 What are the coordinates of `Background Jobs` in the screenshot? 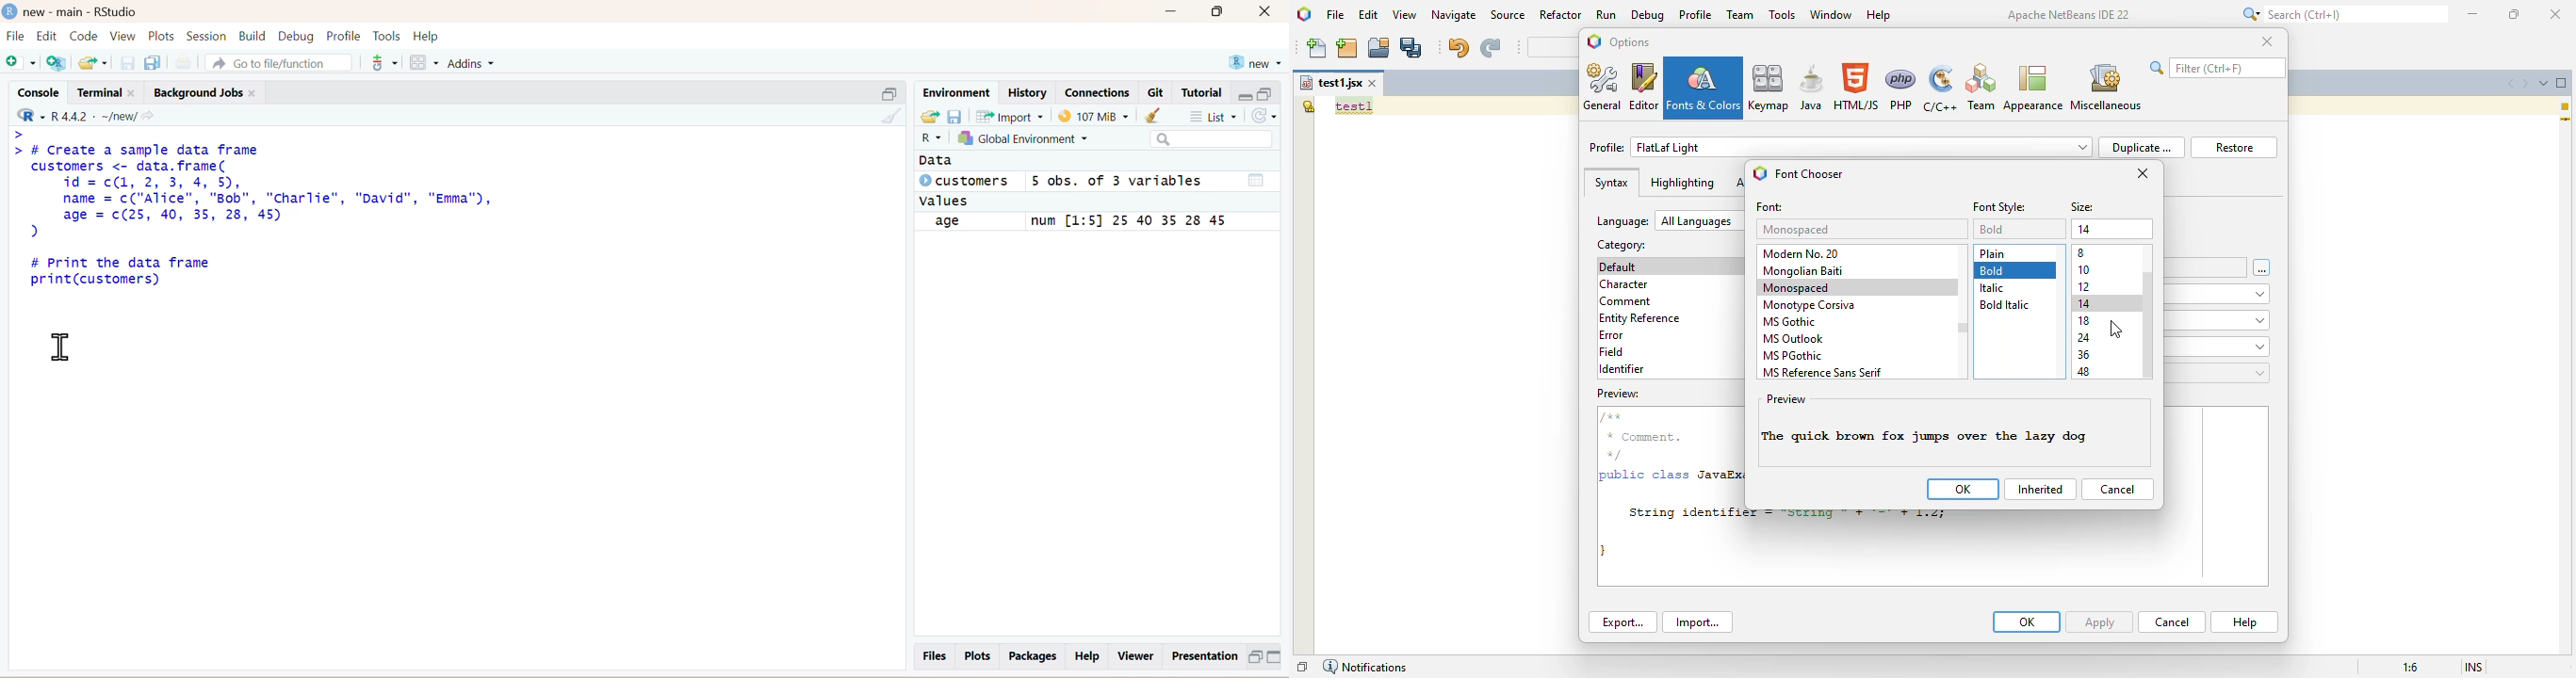 It's located at (207, 90).